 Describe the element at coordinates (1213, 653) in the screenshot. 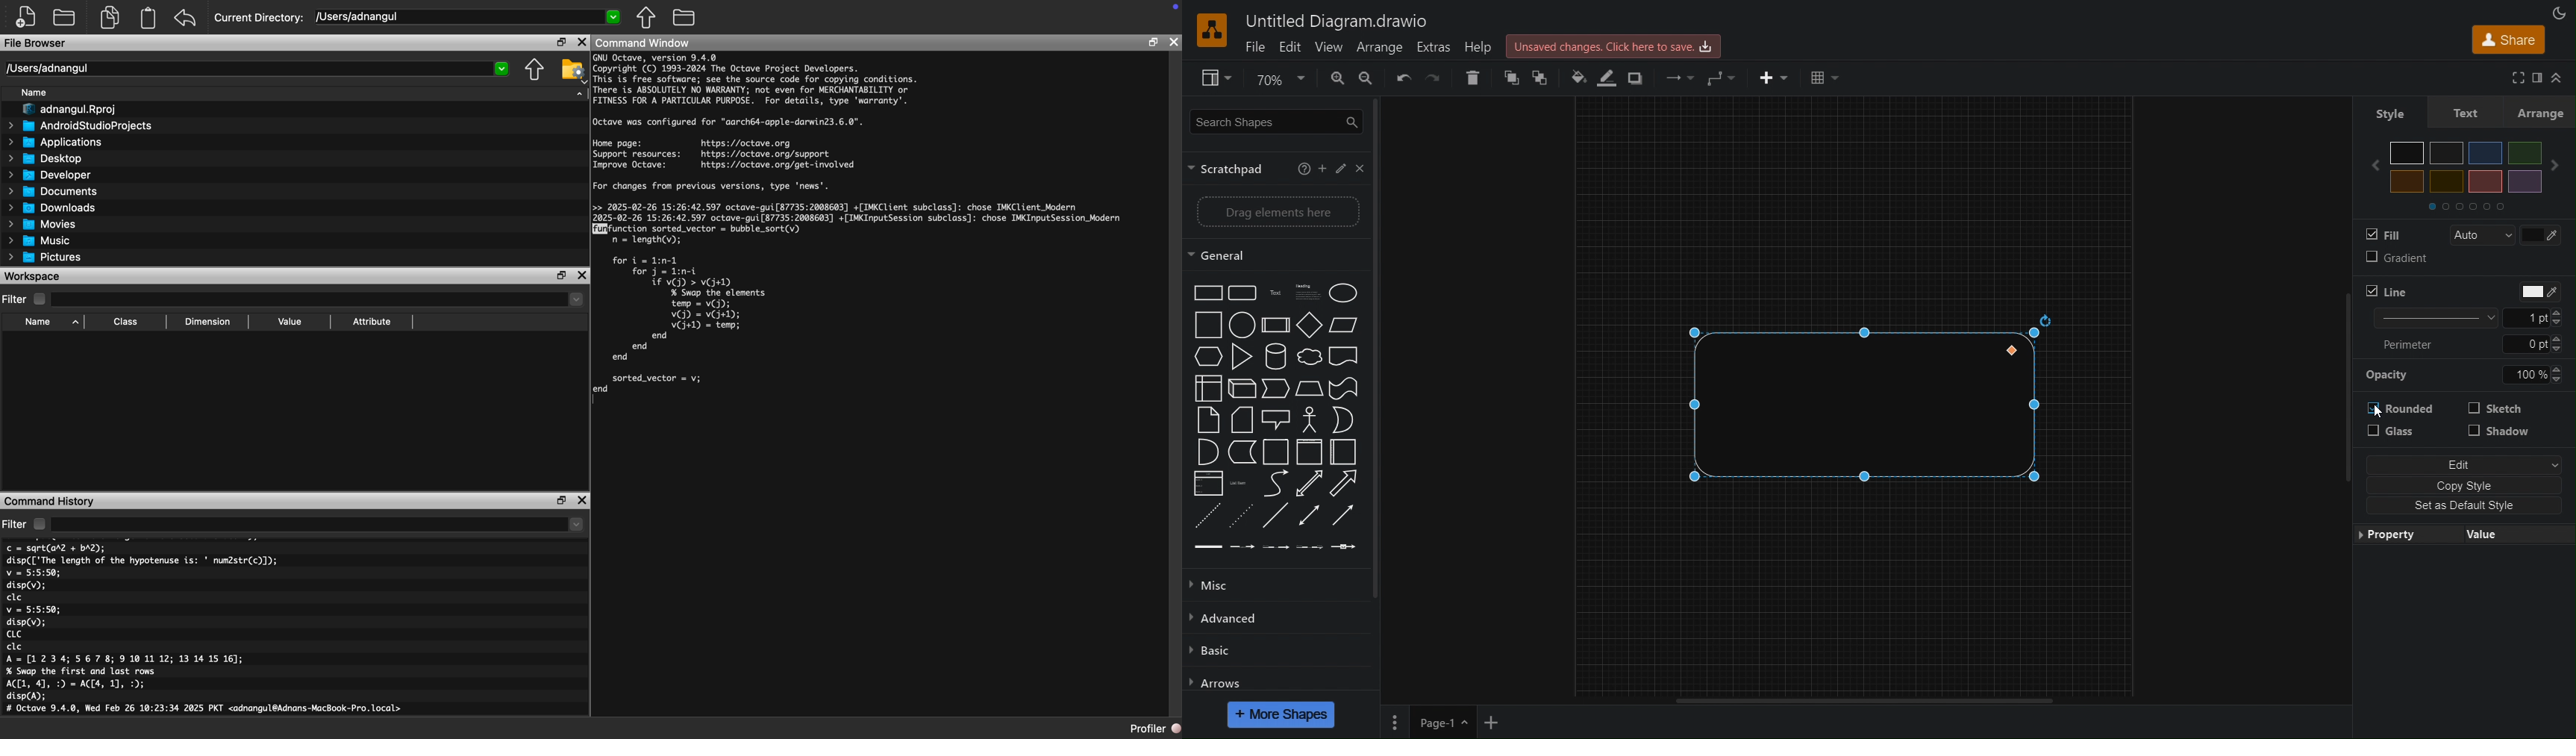

I see `Basic` at that location.